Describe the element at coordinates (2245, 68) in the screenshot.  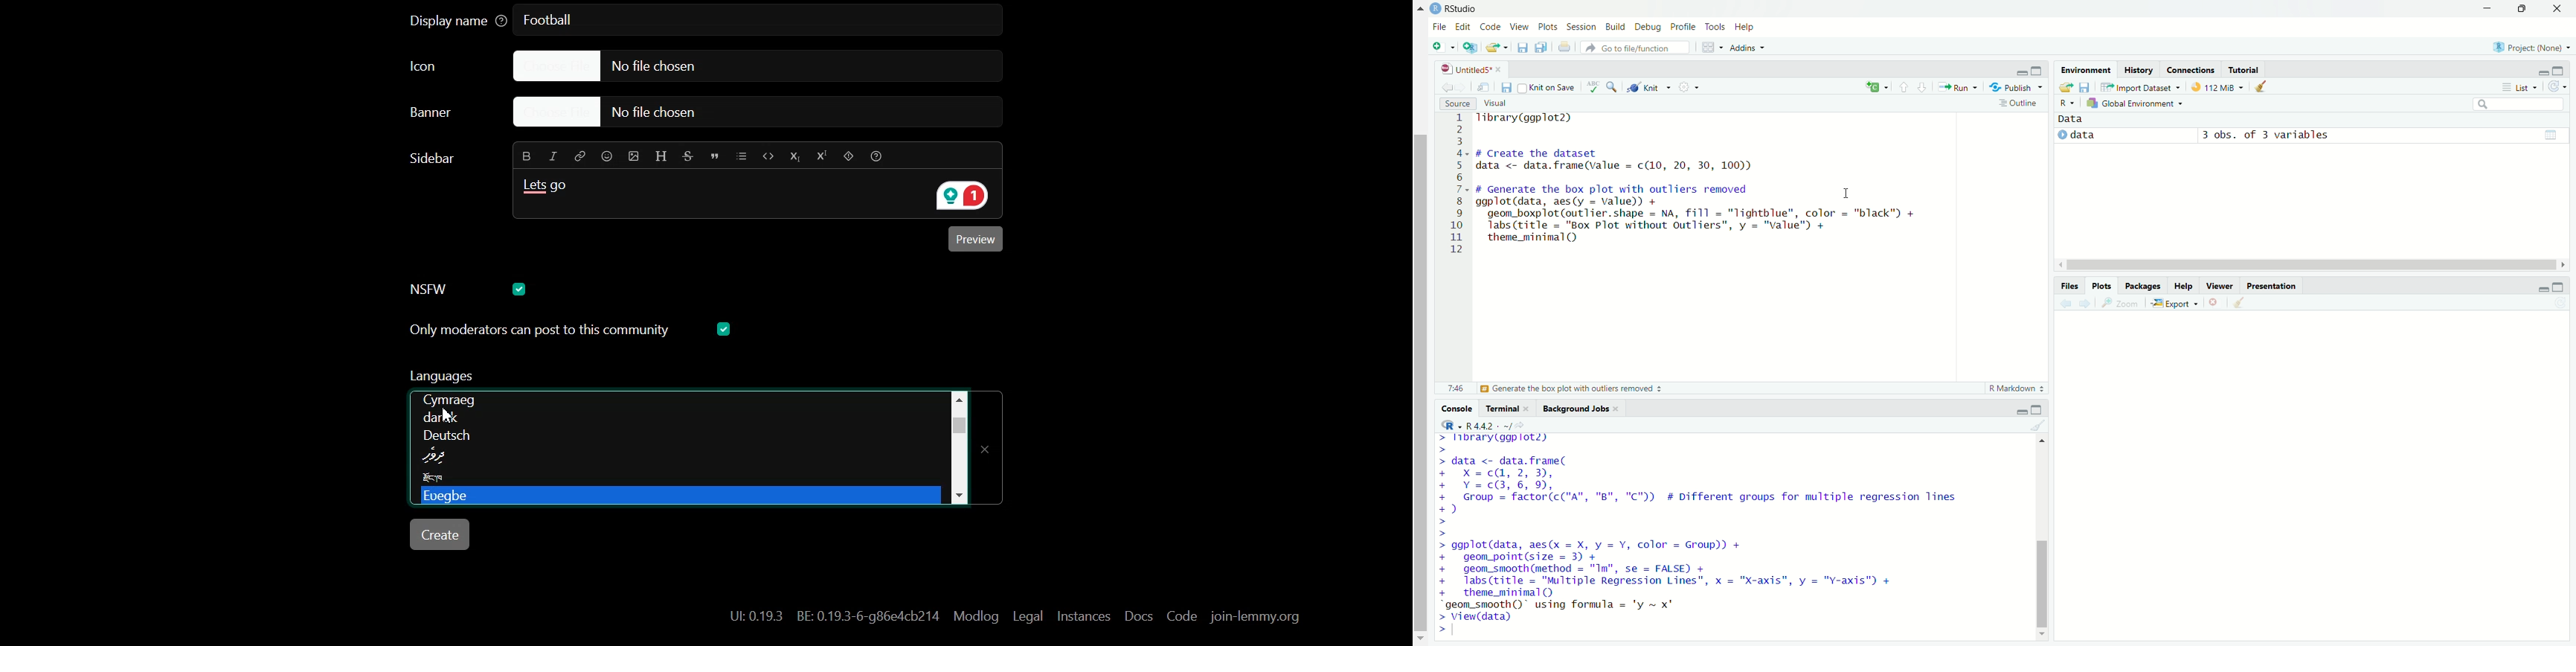
I see `Tutorial` at that location.